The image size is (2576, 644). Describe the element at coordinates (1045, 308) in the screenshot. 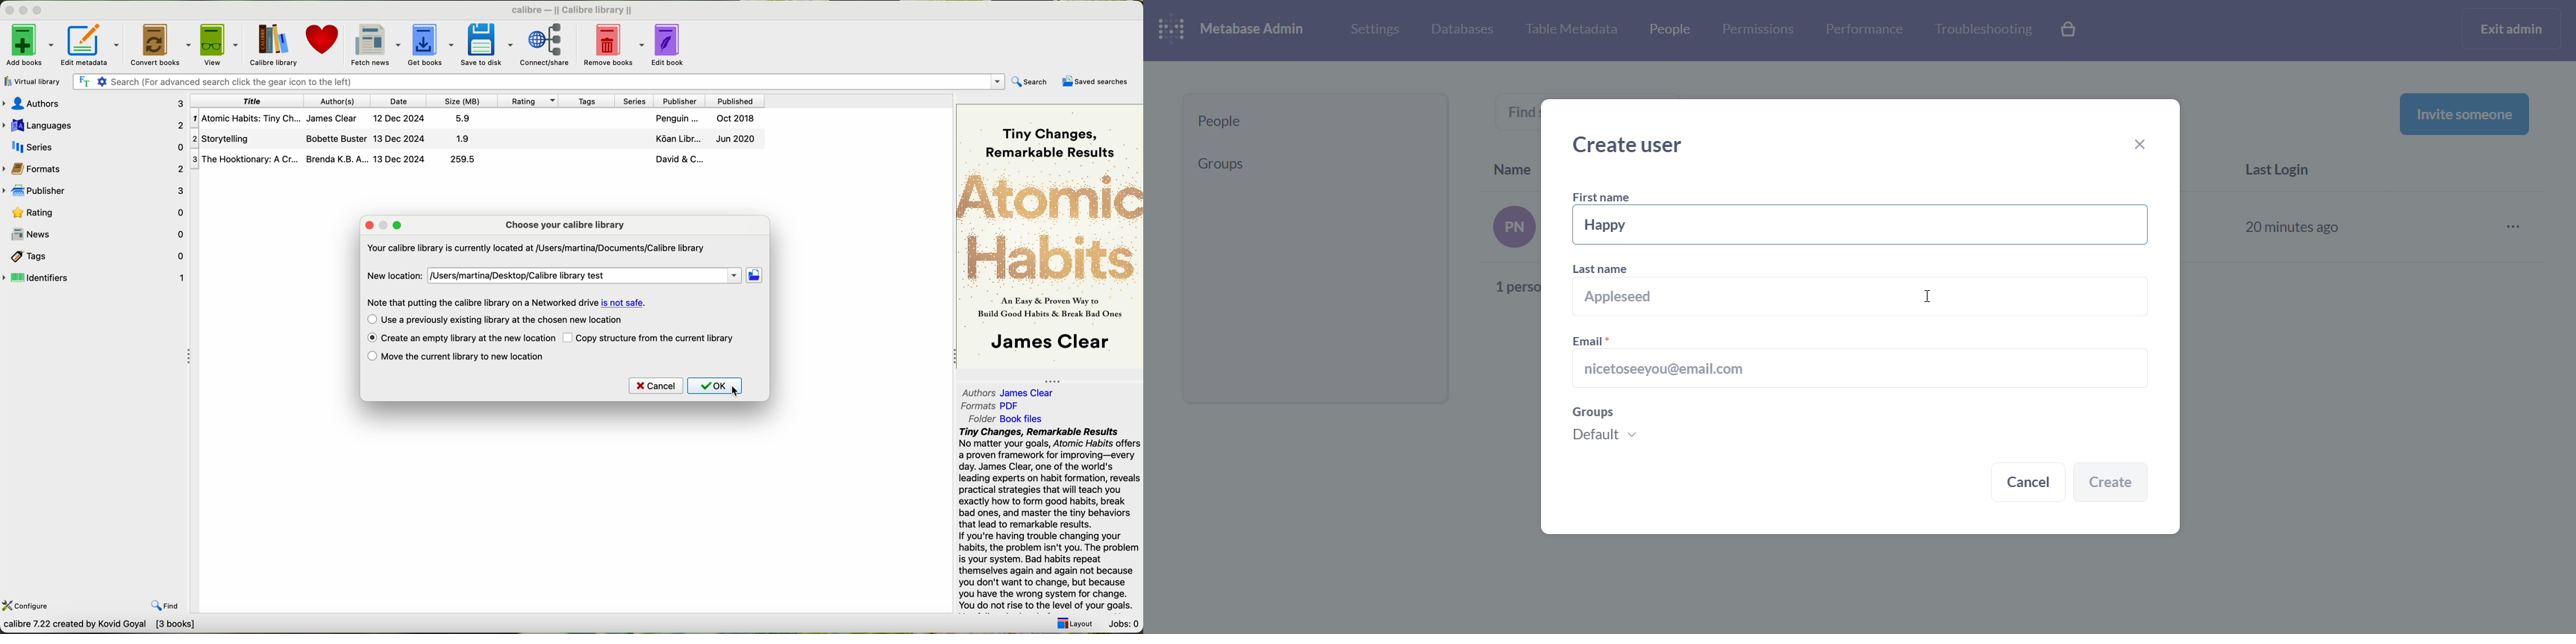

I see `As Easy & Proven Way toBuild Good Habits & Break Bad Ones` at that location.